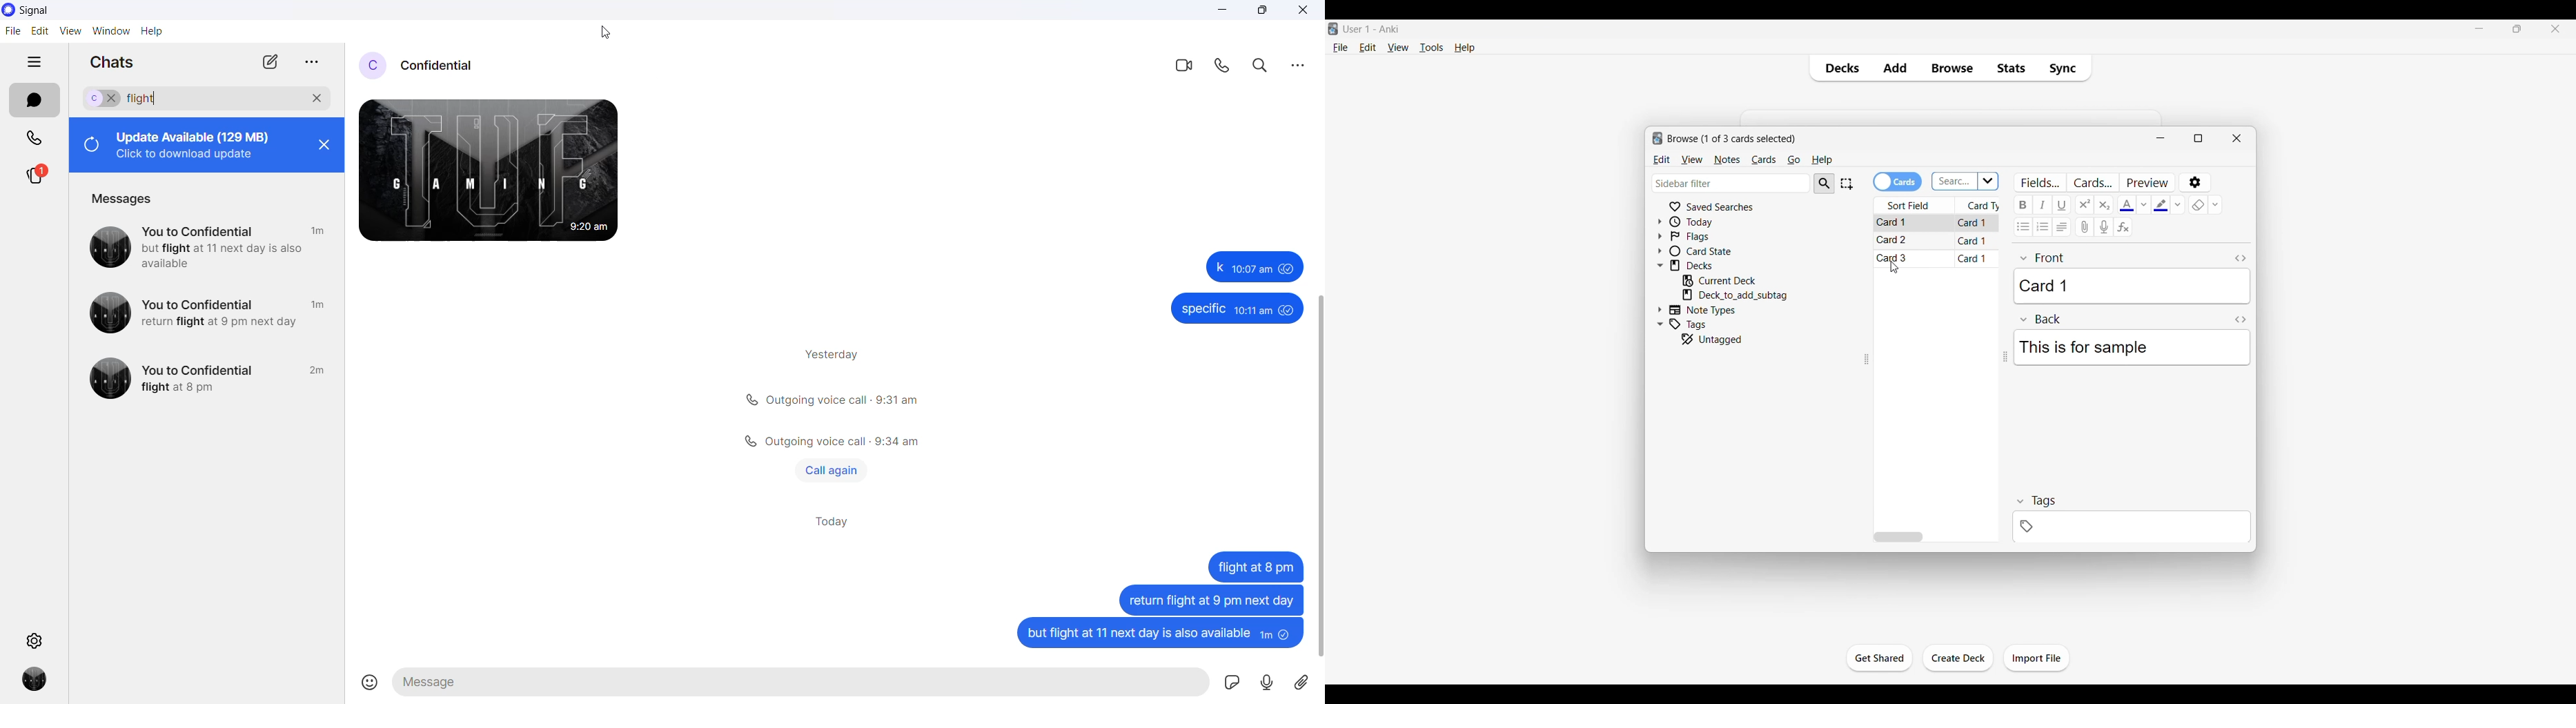  Describe the element at coordinates (36, 681) in the screenshot. I see `profile` at that location.